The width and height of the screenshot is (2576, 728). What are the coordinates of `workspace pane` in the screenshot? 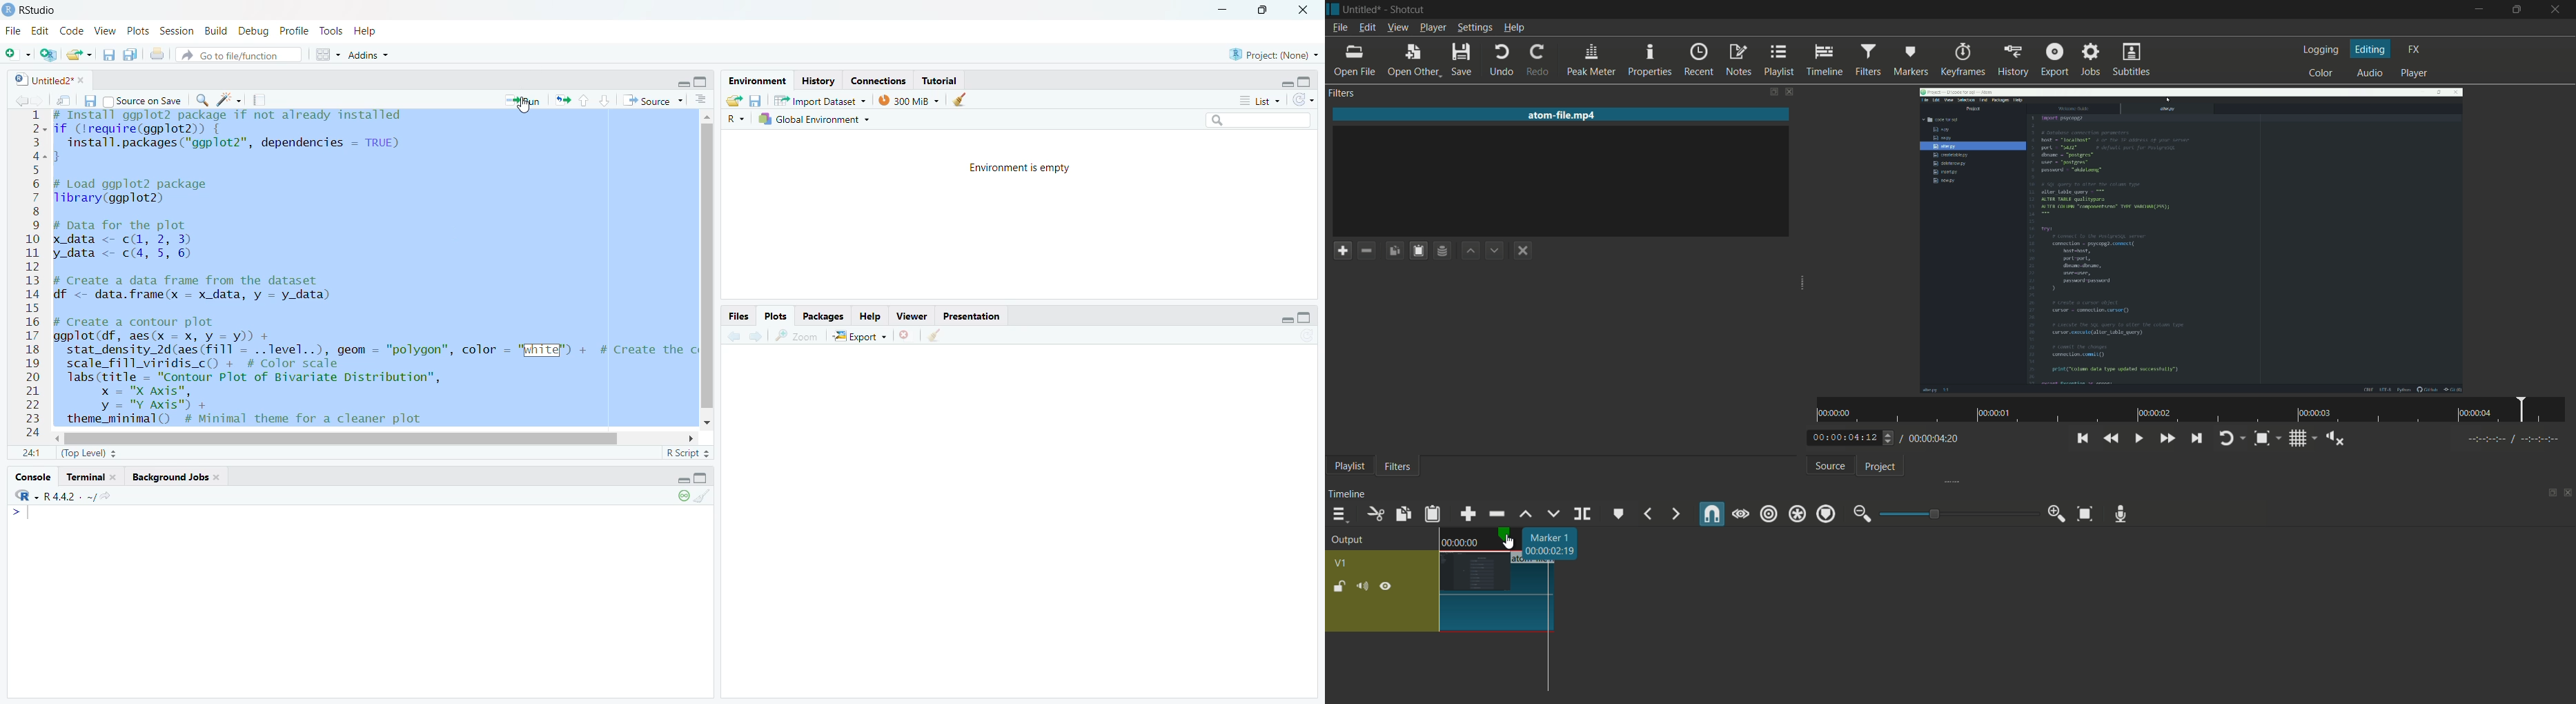 It's located at (326, 52).